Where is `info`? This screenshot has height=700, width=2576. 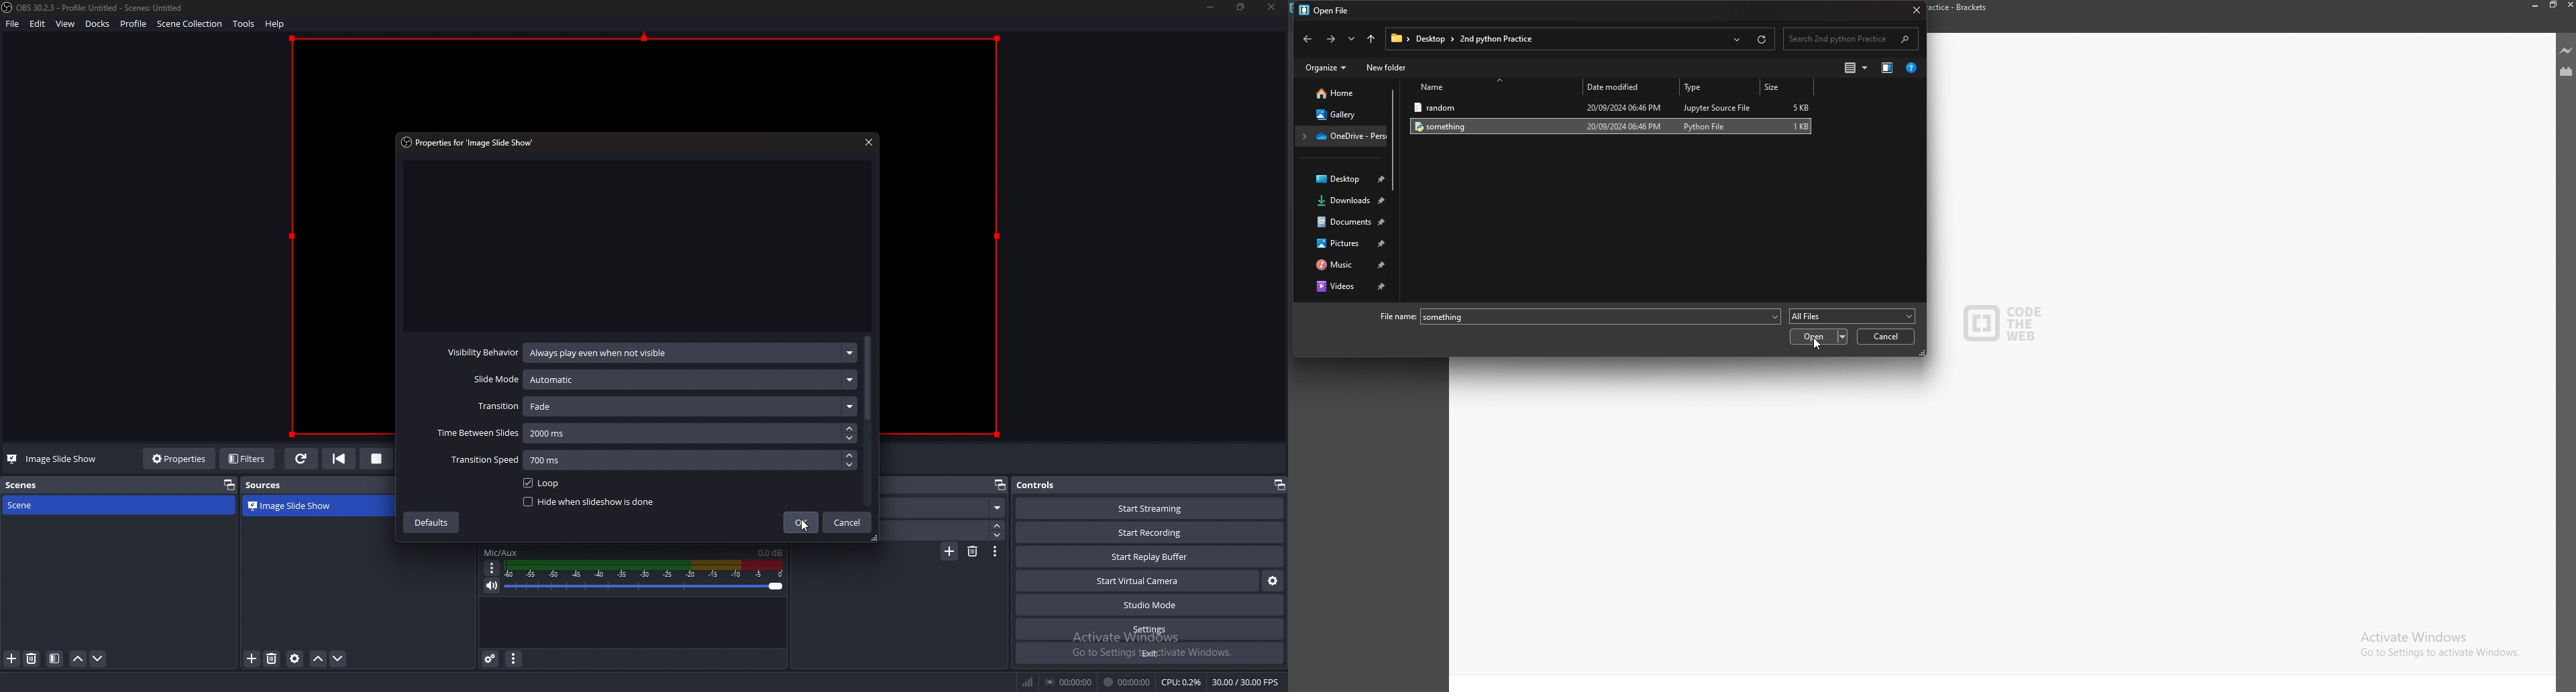 info is located at coordinates (360, 571).